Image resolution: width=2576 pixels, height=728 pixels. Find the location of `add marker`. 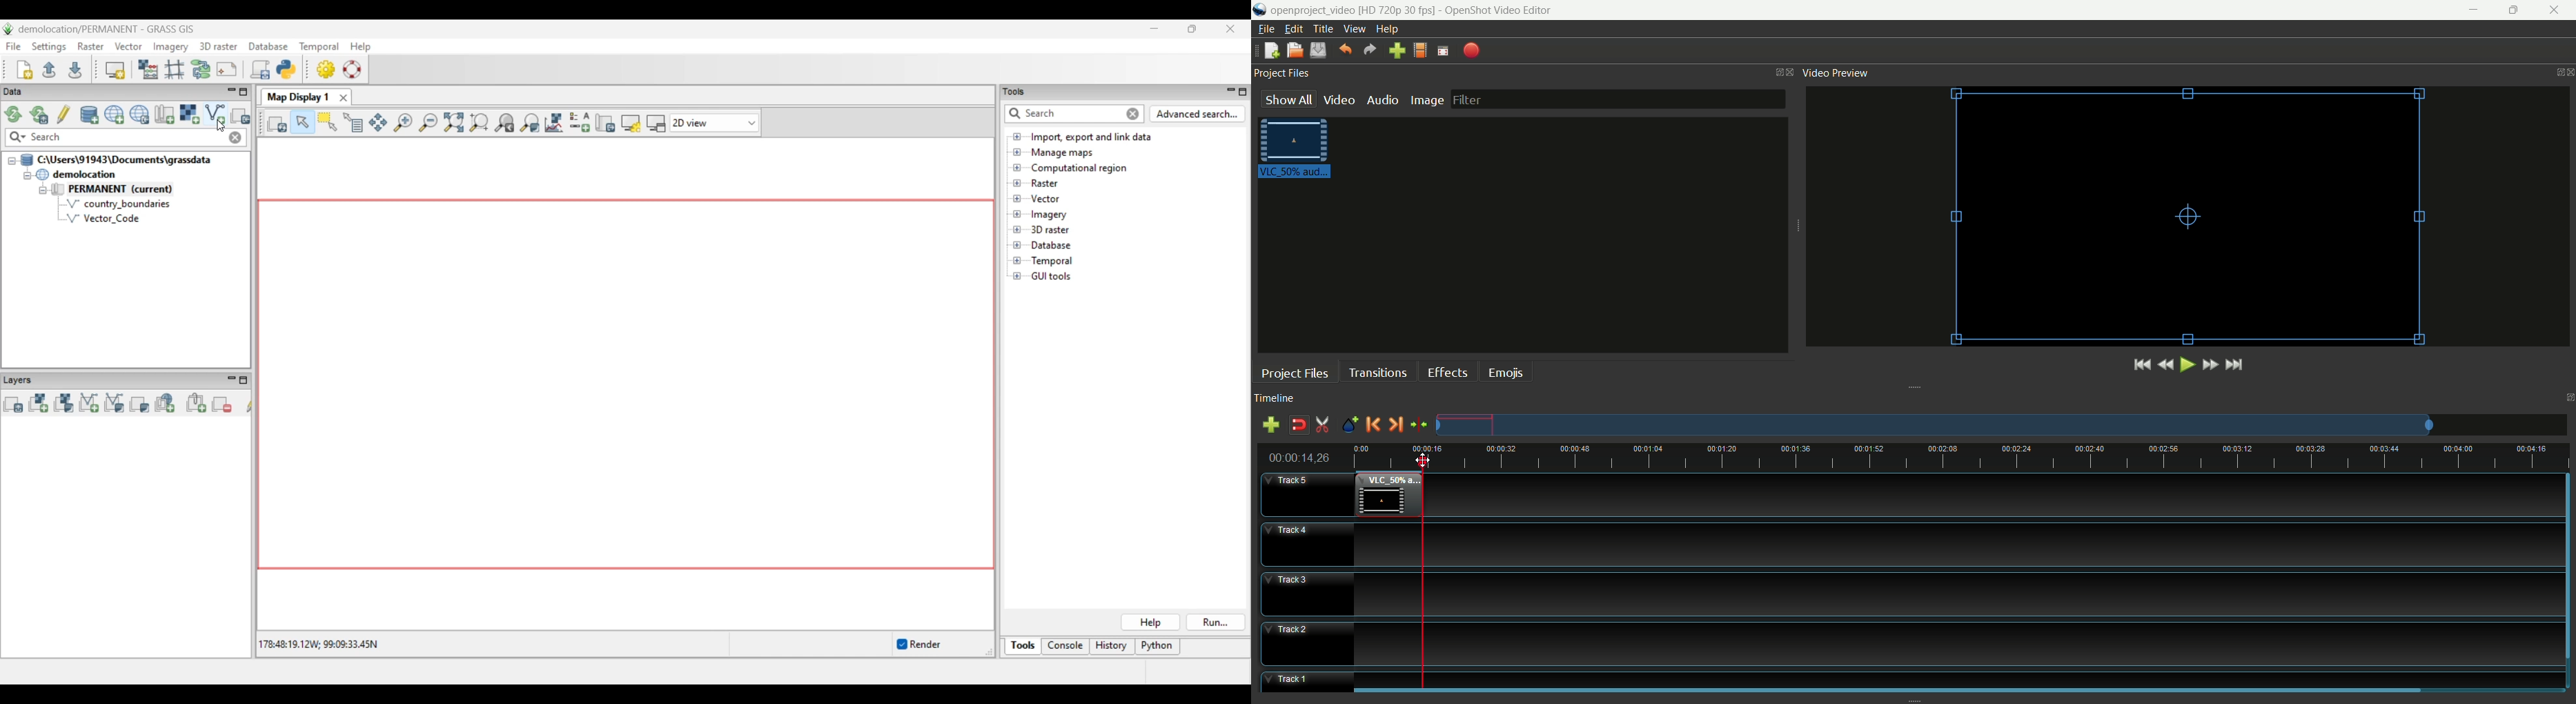

add marker is located at coordinates (1351, 425).